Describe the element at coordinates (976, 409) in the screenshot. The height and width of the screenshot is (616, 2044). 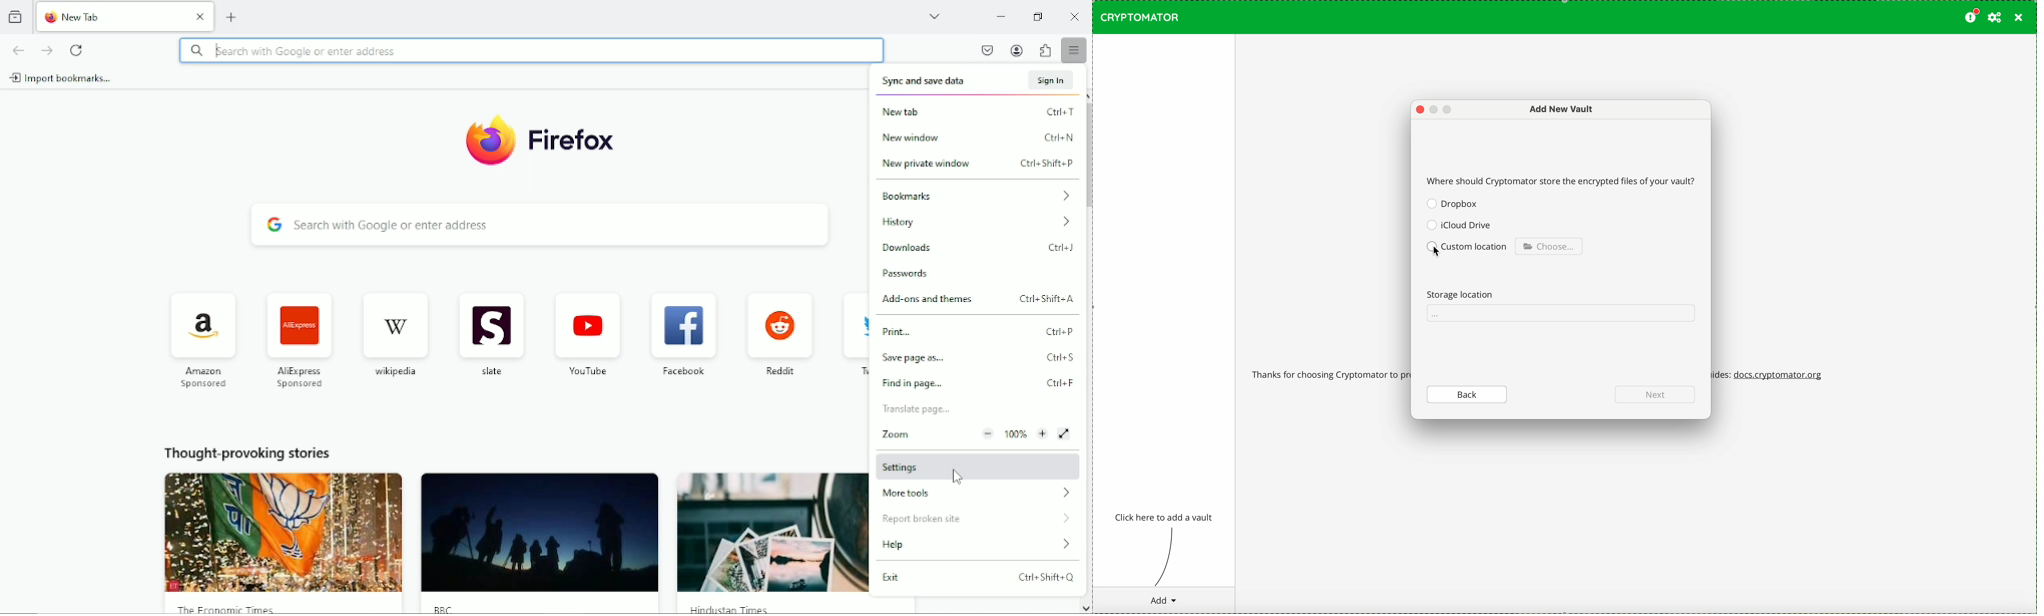
I see `Translate page...` at that location.